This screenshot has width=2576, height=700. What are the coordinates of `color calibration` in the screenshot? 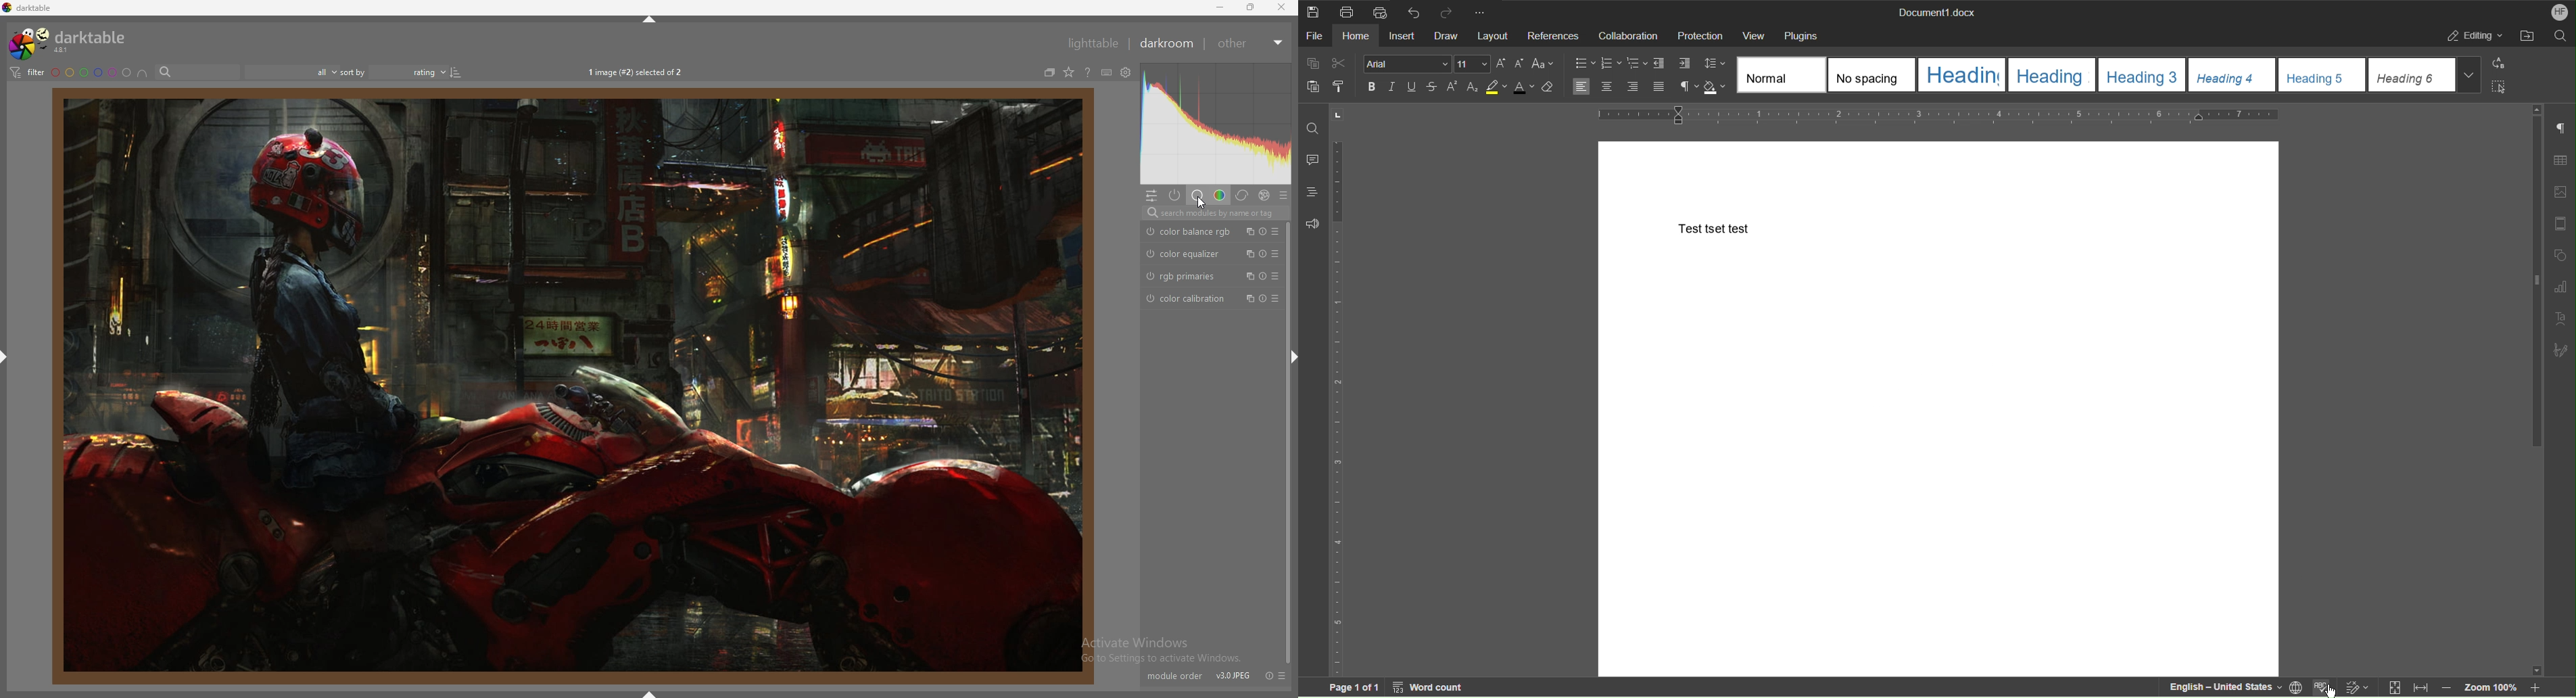 It's located at (1186, 299).